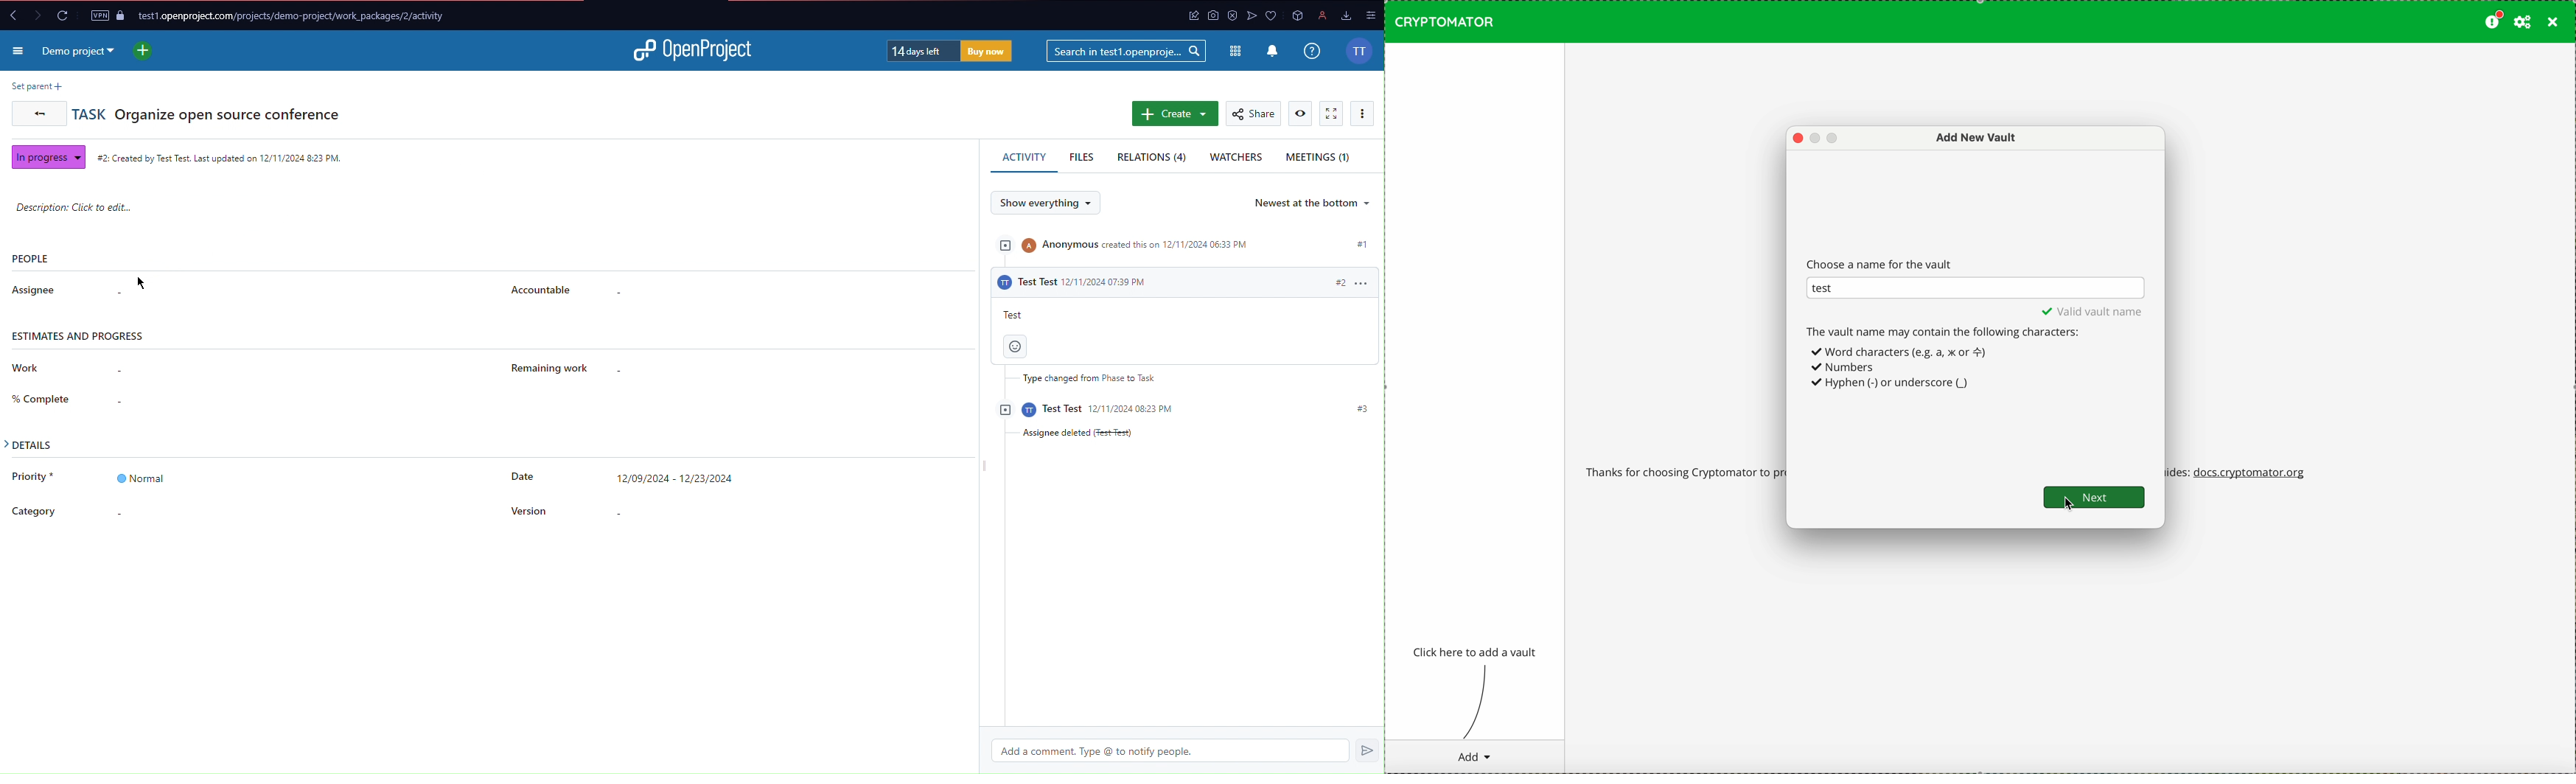  What do you see at coordinates (1947, 331) in the screenshot?
I see `the vault name may contain the following characters:` at bounding box center [1947, 331].